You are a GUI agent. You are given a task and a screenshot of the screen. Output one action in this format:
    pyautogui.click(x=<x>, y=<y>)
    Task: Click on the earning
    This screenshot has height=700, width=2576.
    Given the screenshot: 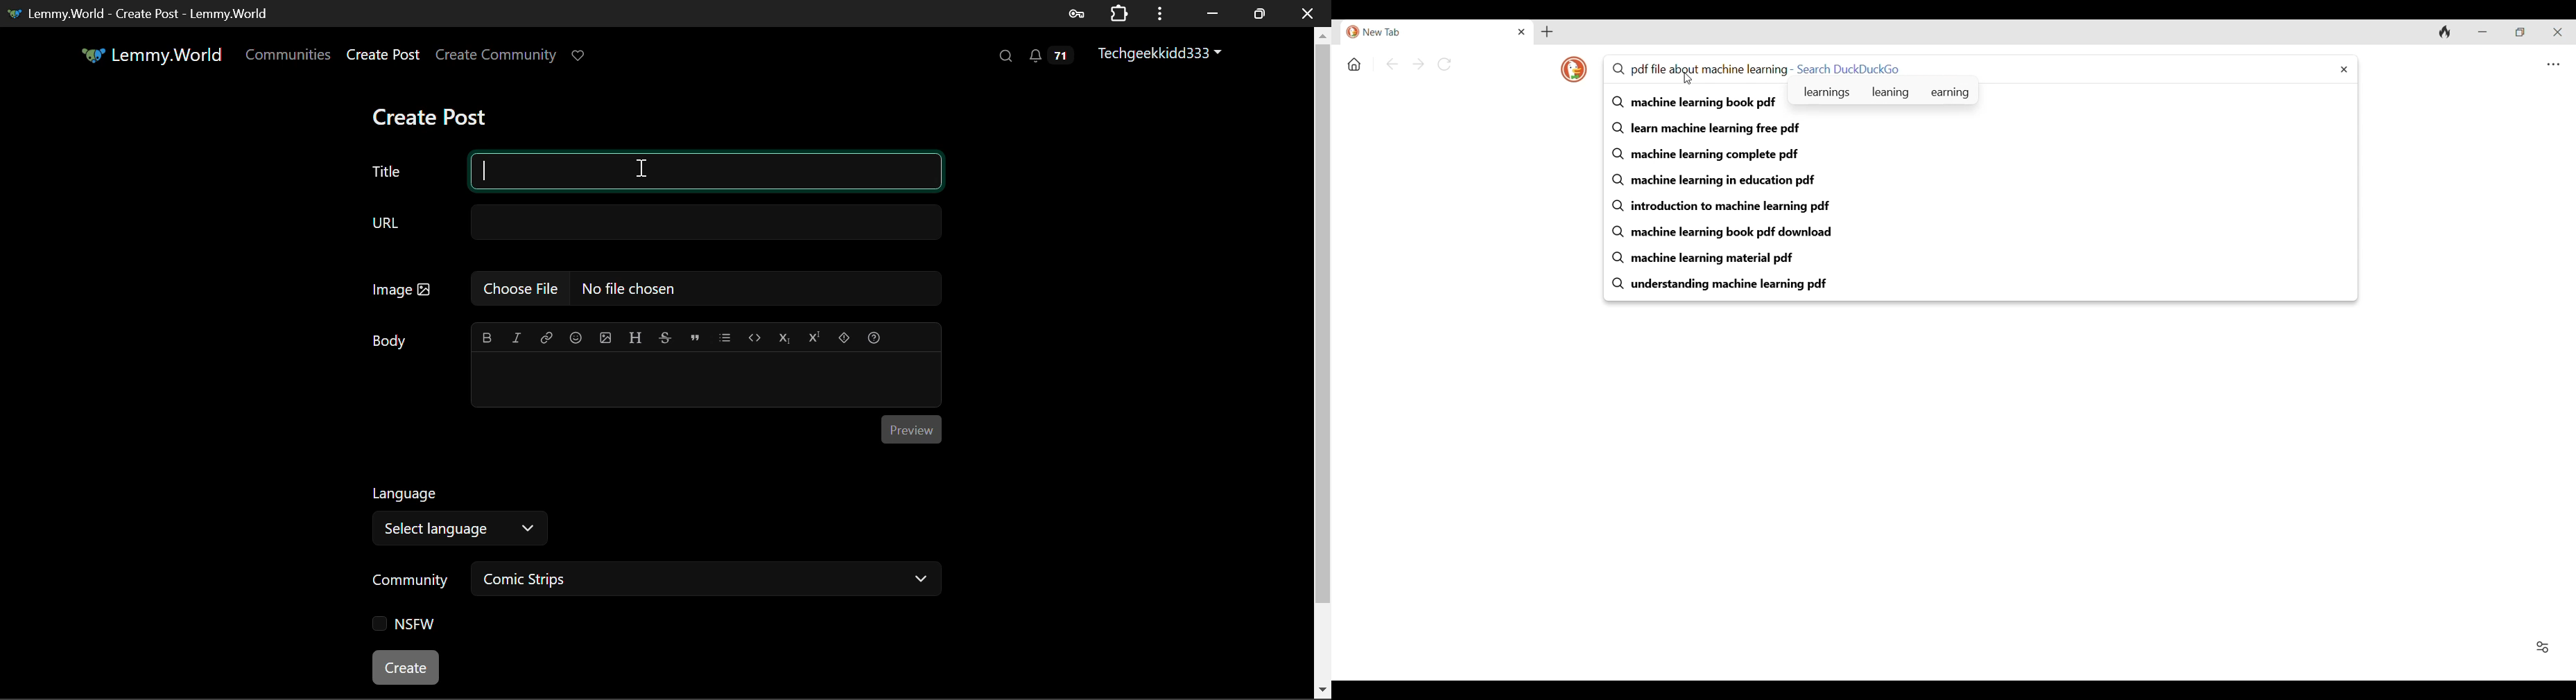 What is the action you would take?
    pyautogui.click(x=1951, y=91)
    